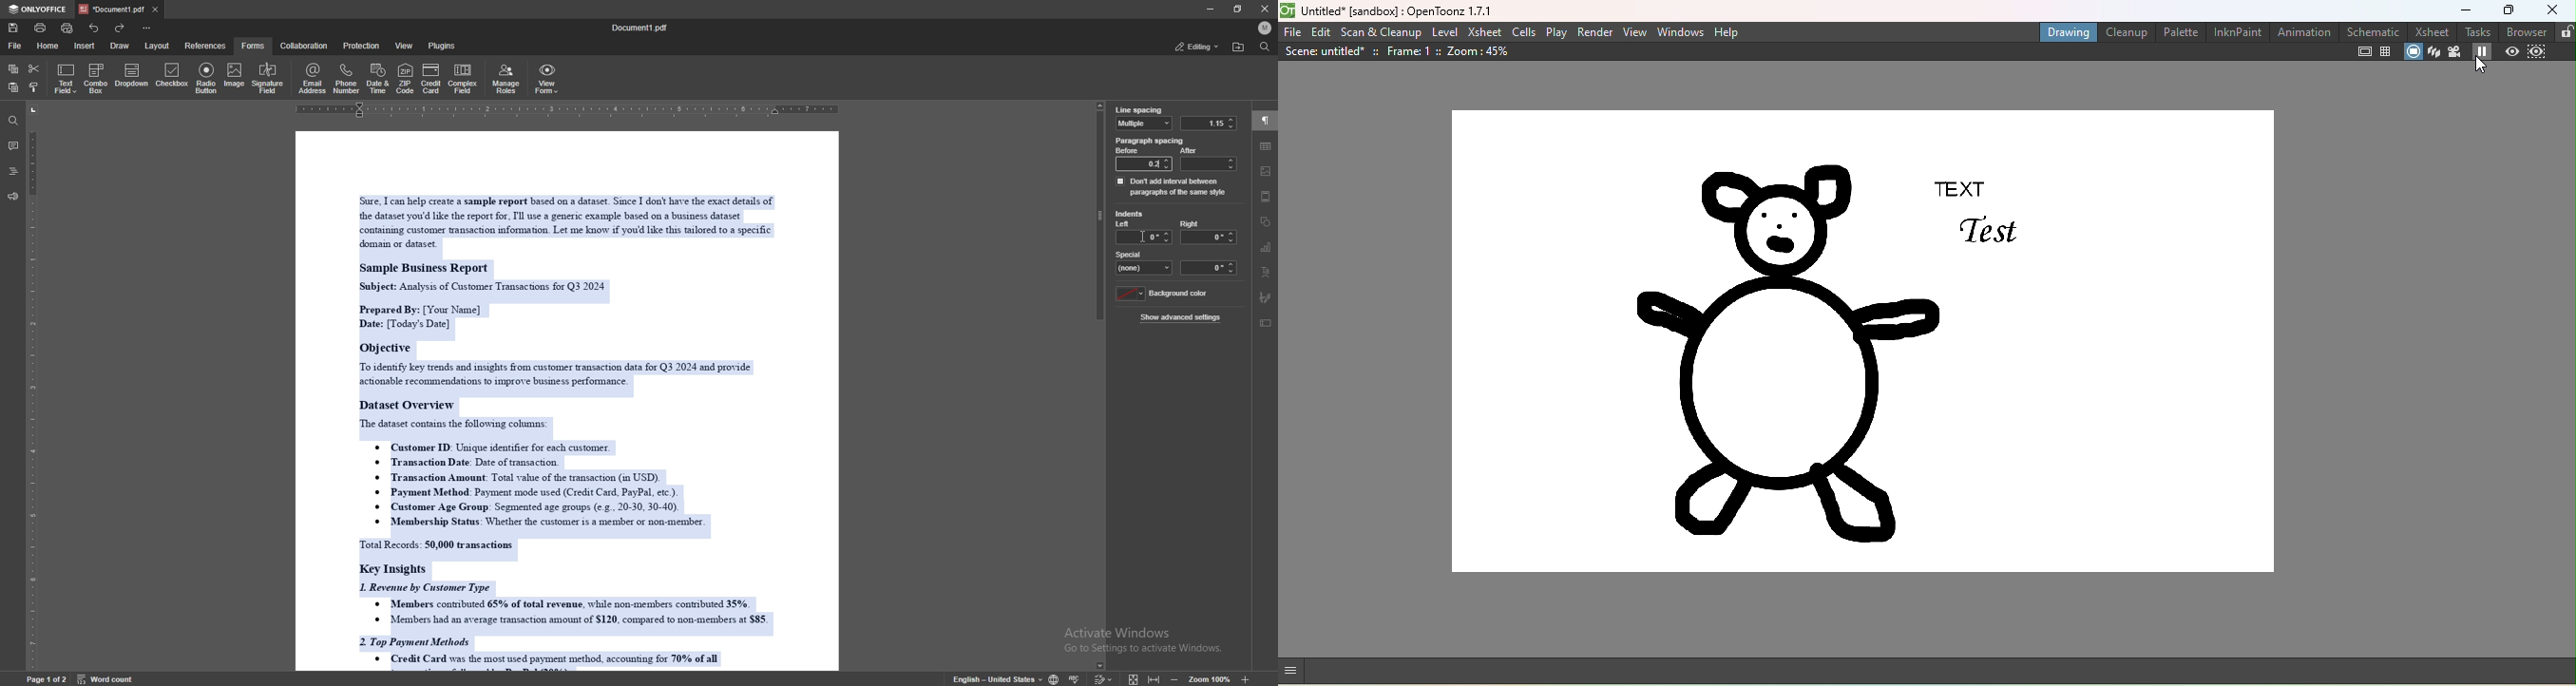 The image size is (2576, 700). Describe the element at coordinates (1266, 9) in the screenshot. I see `close` at that location.